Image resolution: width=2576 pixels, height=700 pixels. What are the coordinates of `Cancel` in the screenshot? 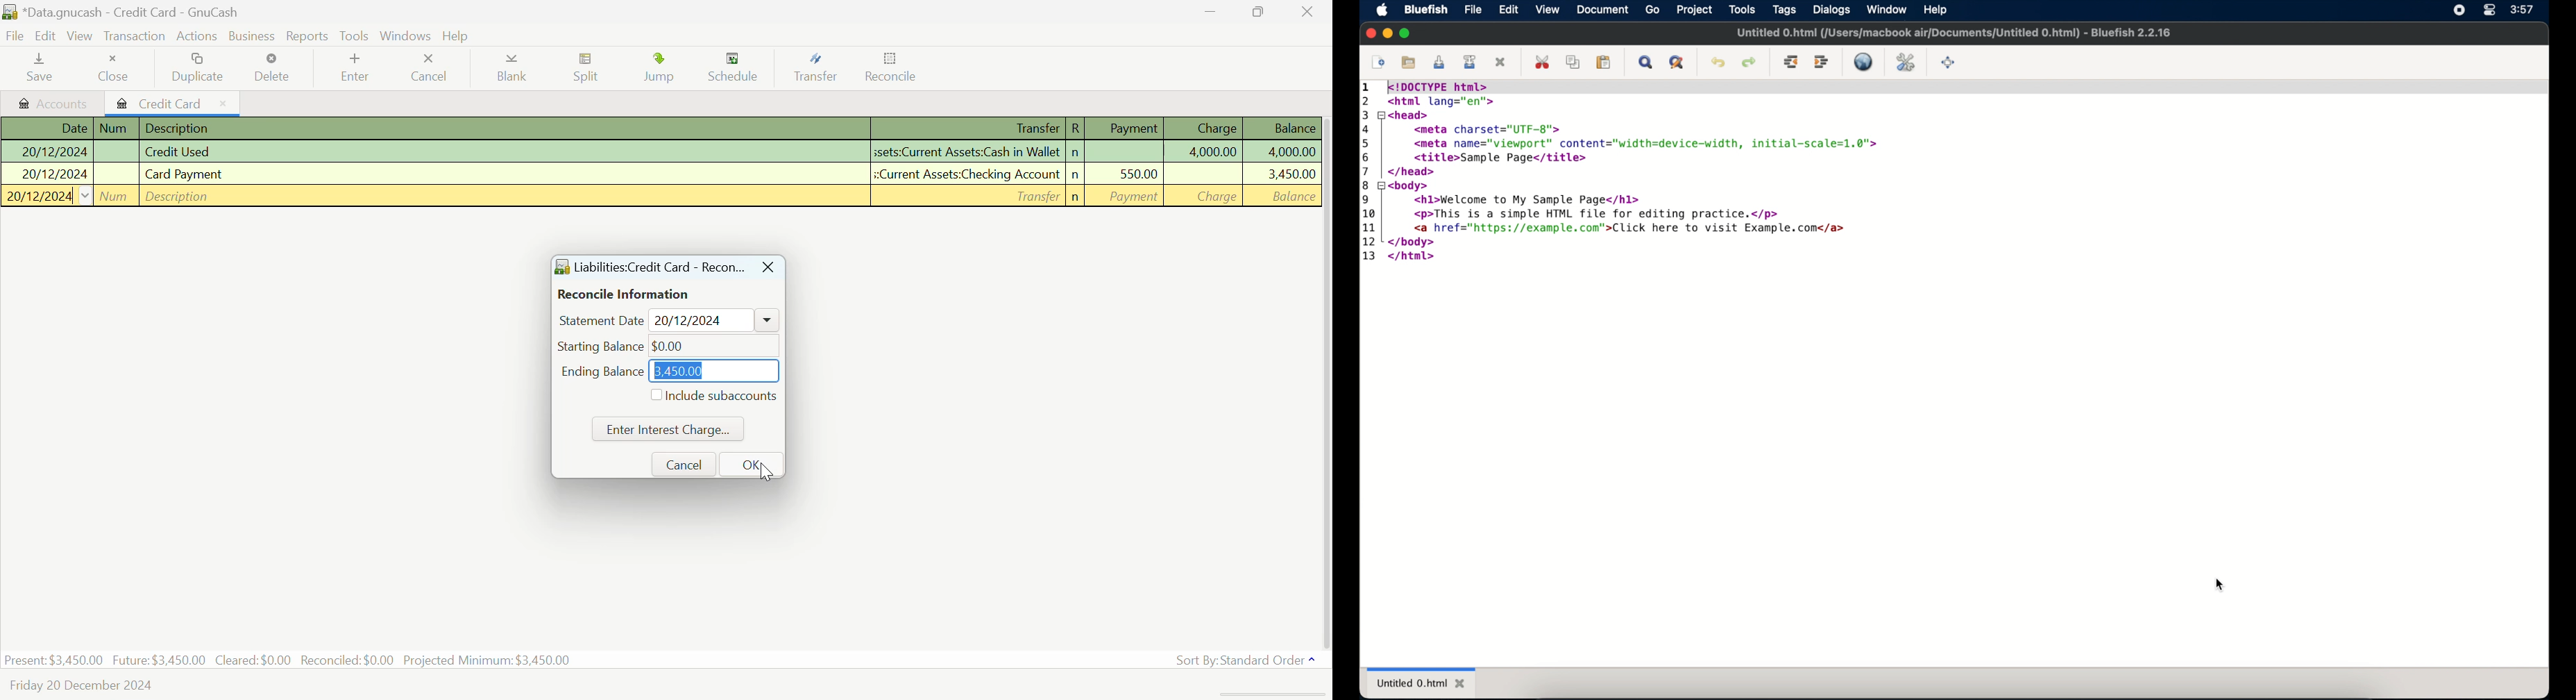 It's located at (432, 69).